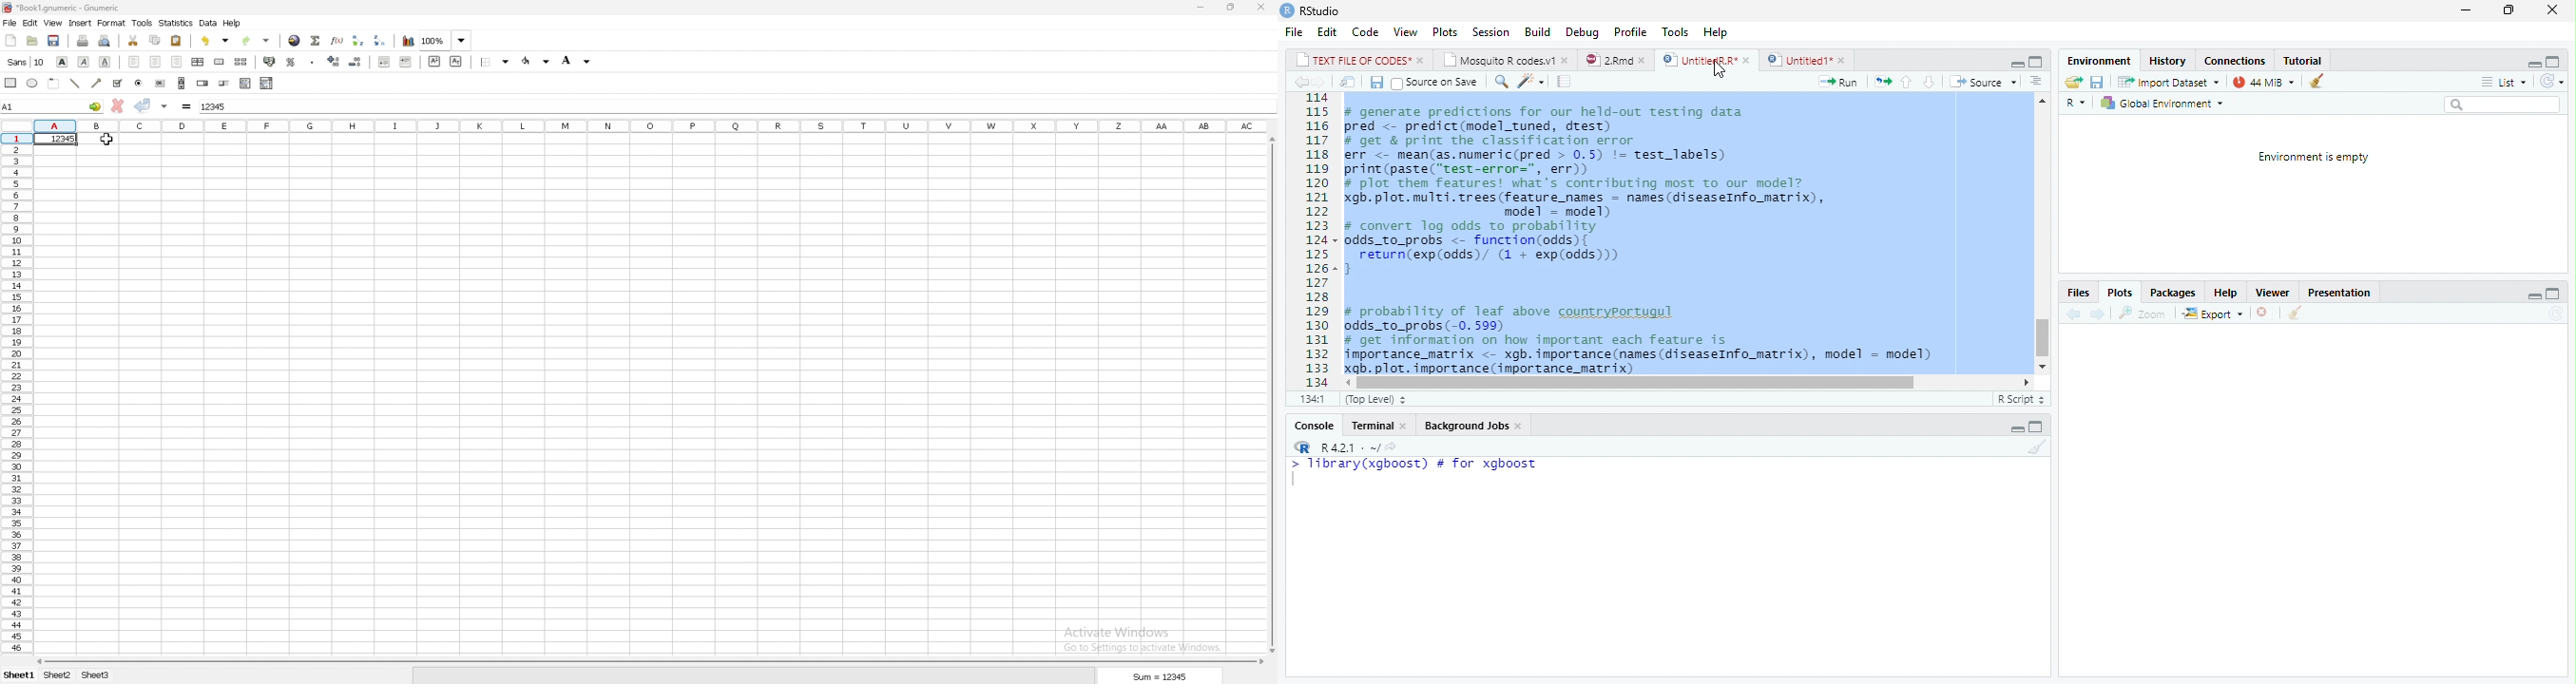 This screenshot has width=2576, height=700. Describe the element at coordinates (2556, 60) in the screenshot. I see `Maximize` at that location.